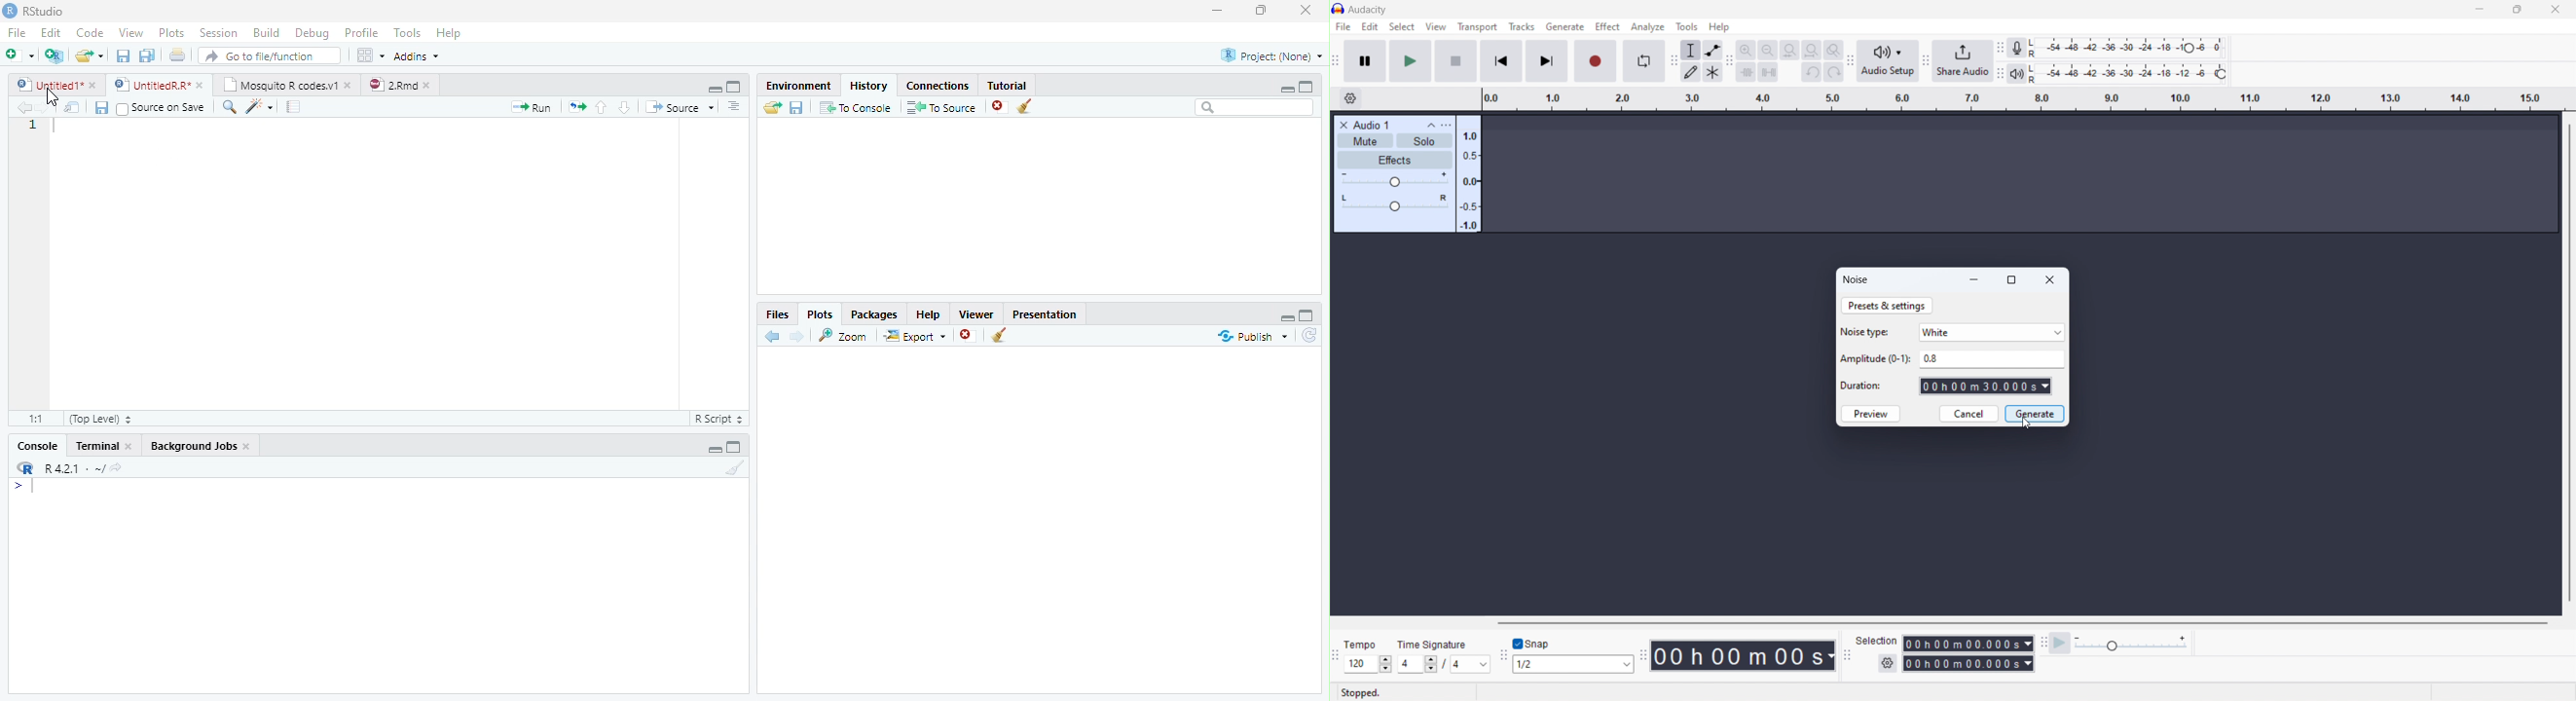 Image resolution: width=2576 pixels, height=728 pixels. What do you see at coordinates (999, 335) in the screenshot?
I see `Clear` at bounding box center [999, 335].